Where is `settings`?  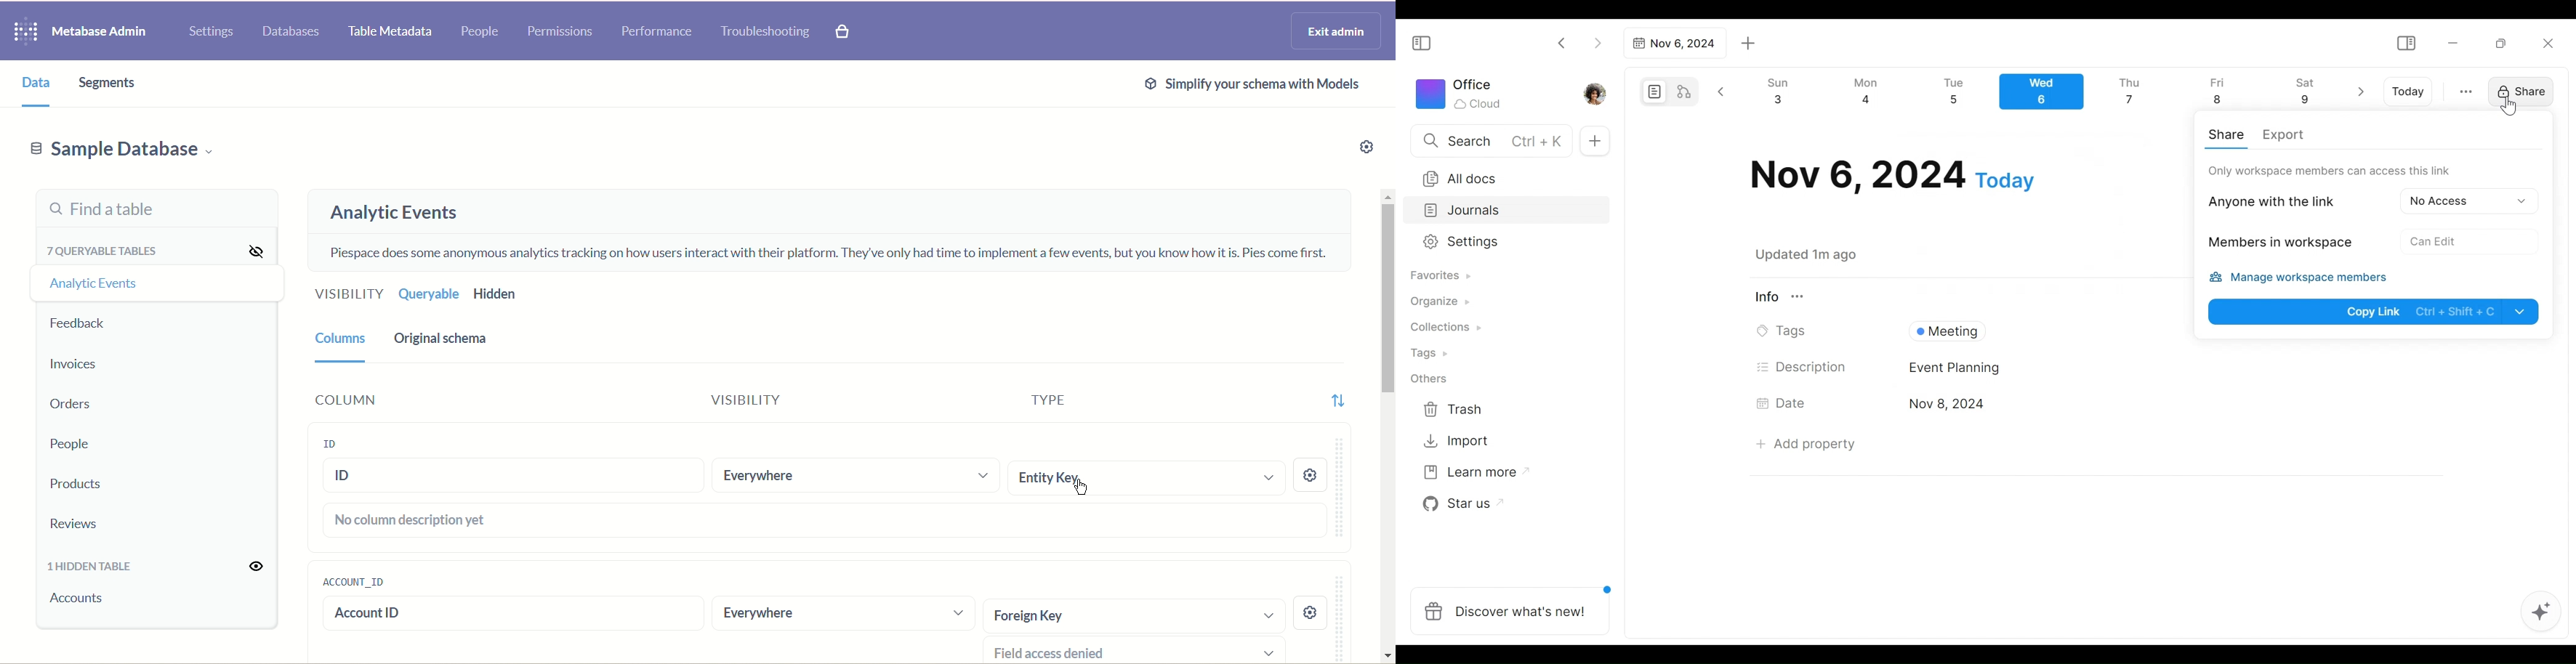 settings is located at coordinates (211, 33).